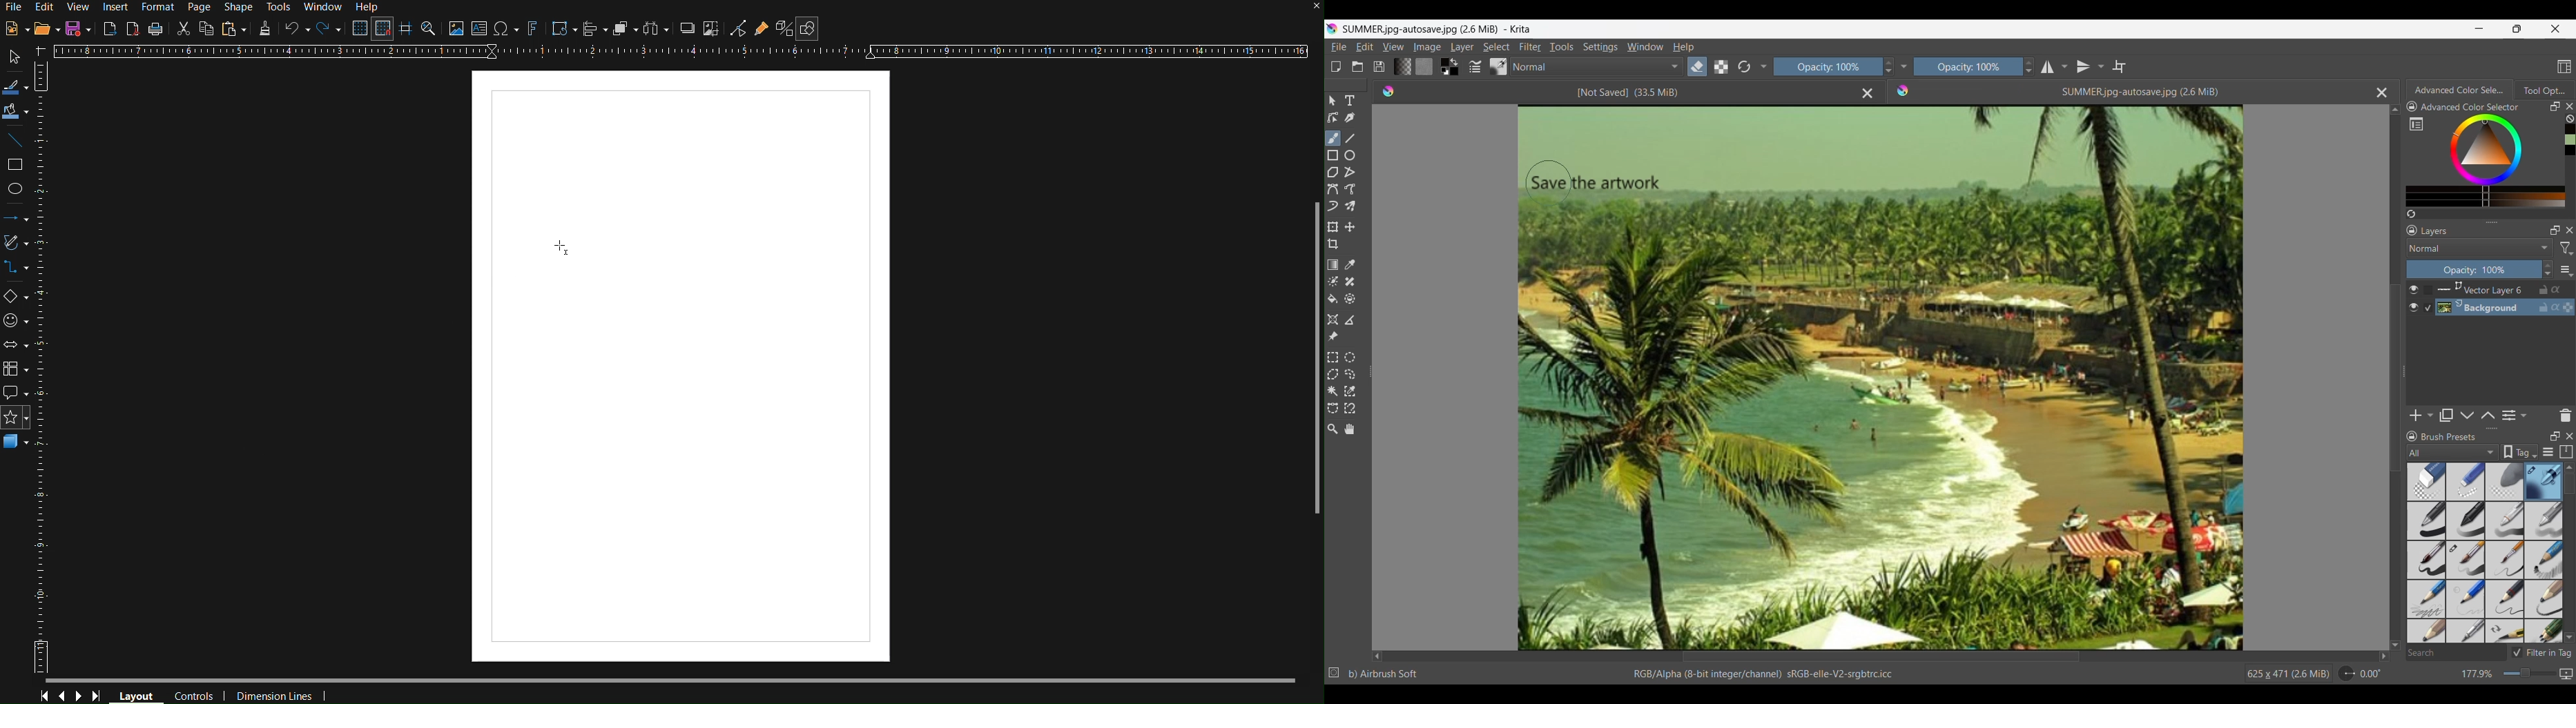  Describe the element at coordinates (1350, 155) in the screenshot. I see `Ellipse tool` at that location.